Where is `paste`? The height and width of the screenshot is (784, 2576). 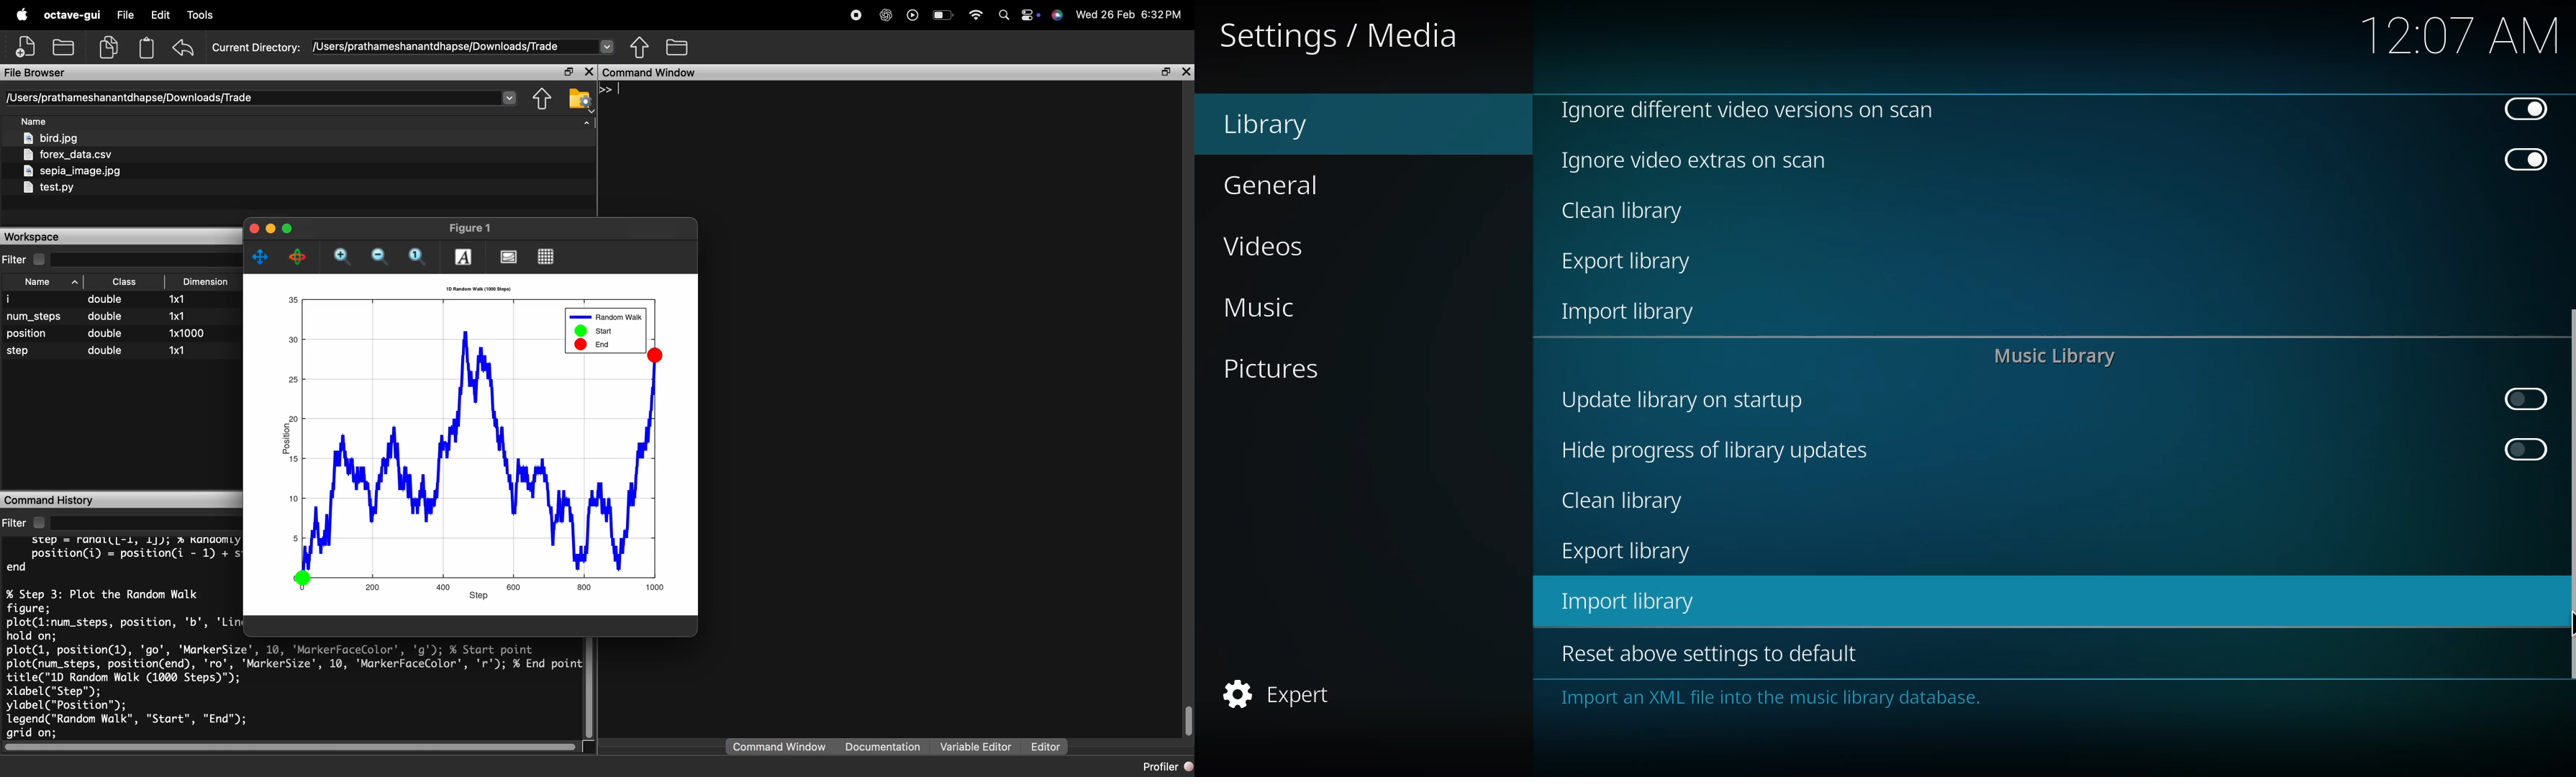
paste is located at coordinates (148, 47).